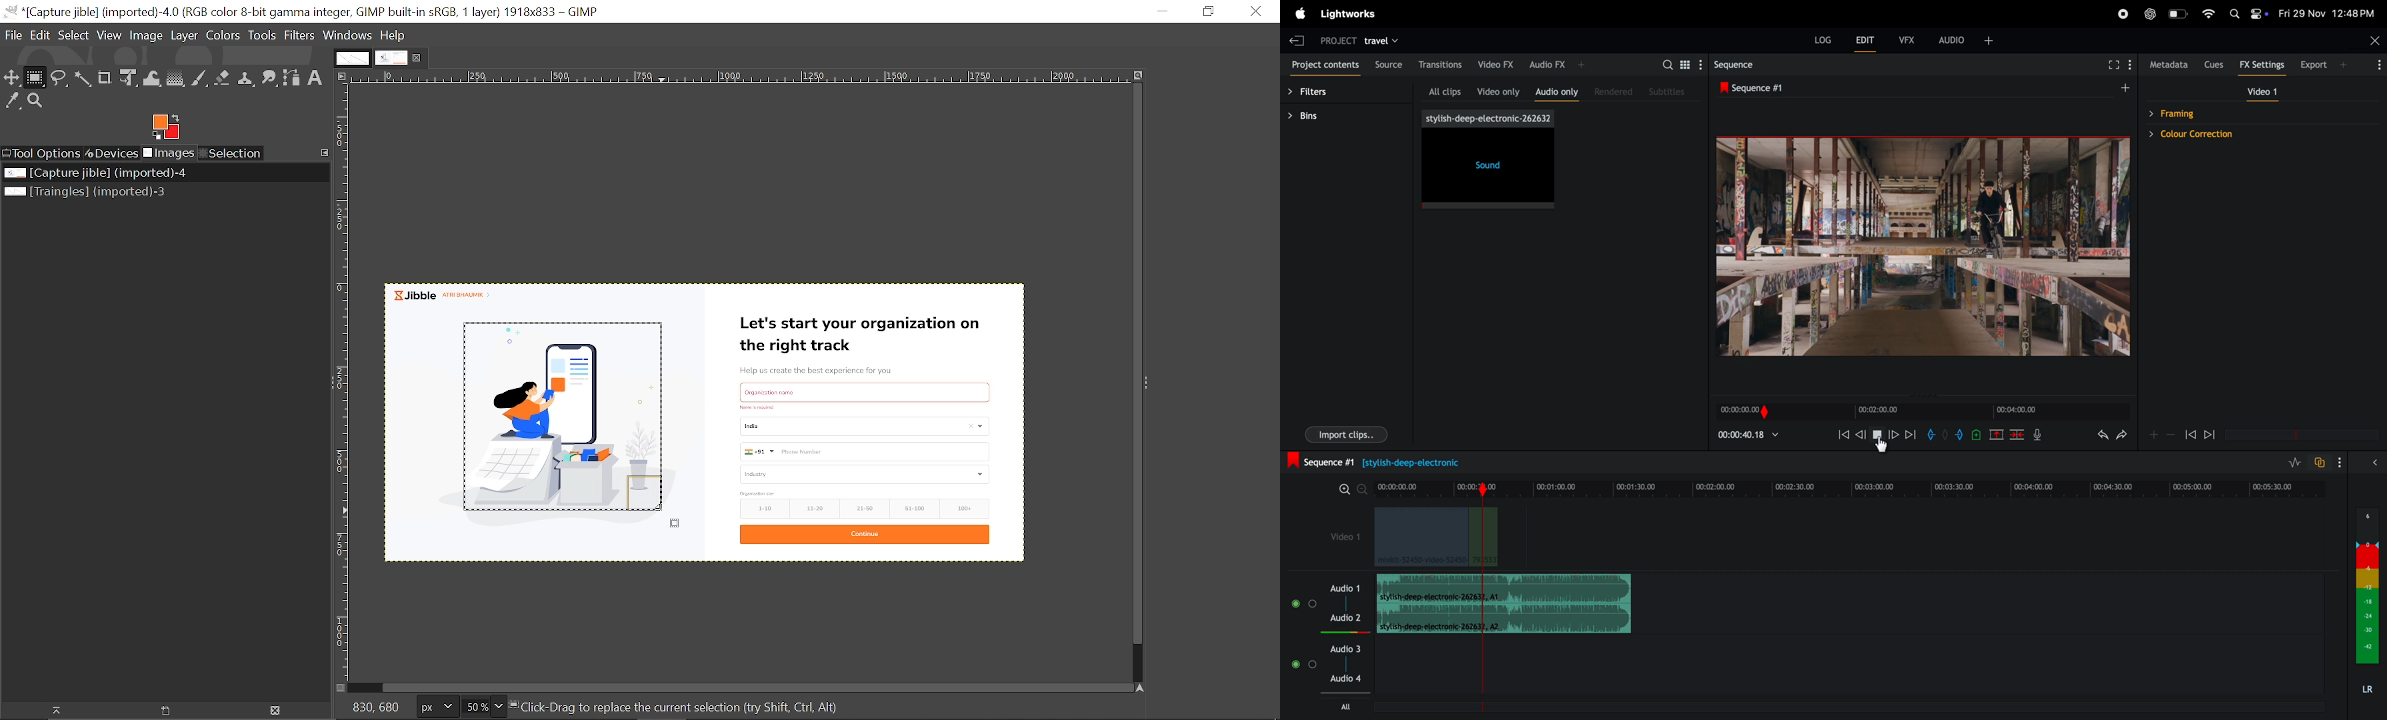 This screenshot has width=2408, height=728. I want to click on sound effect, so click(1490, 160).